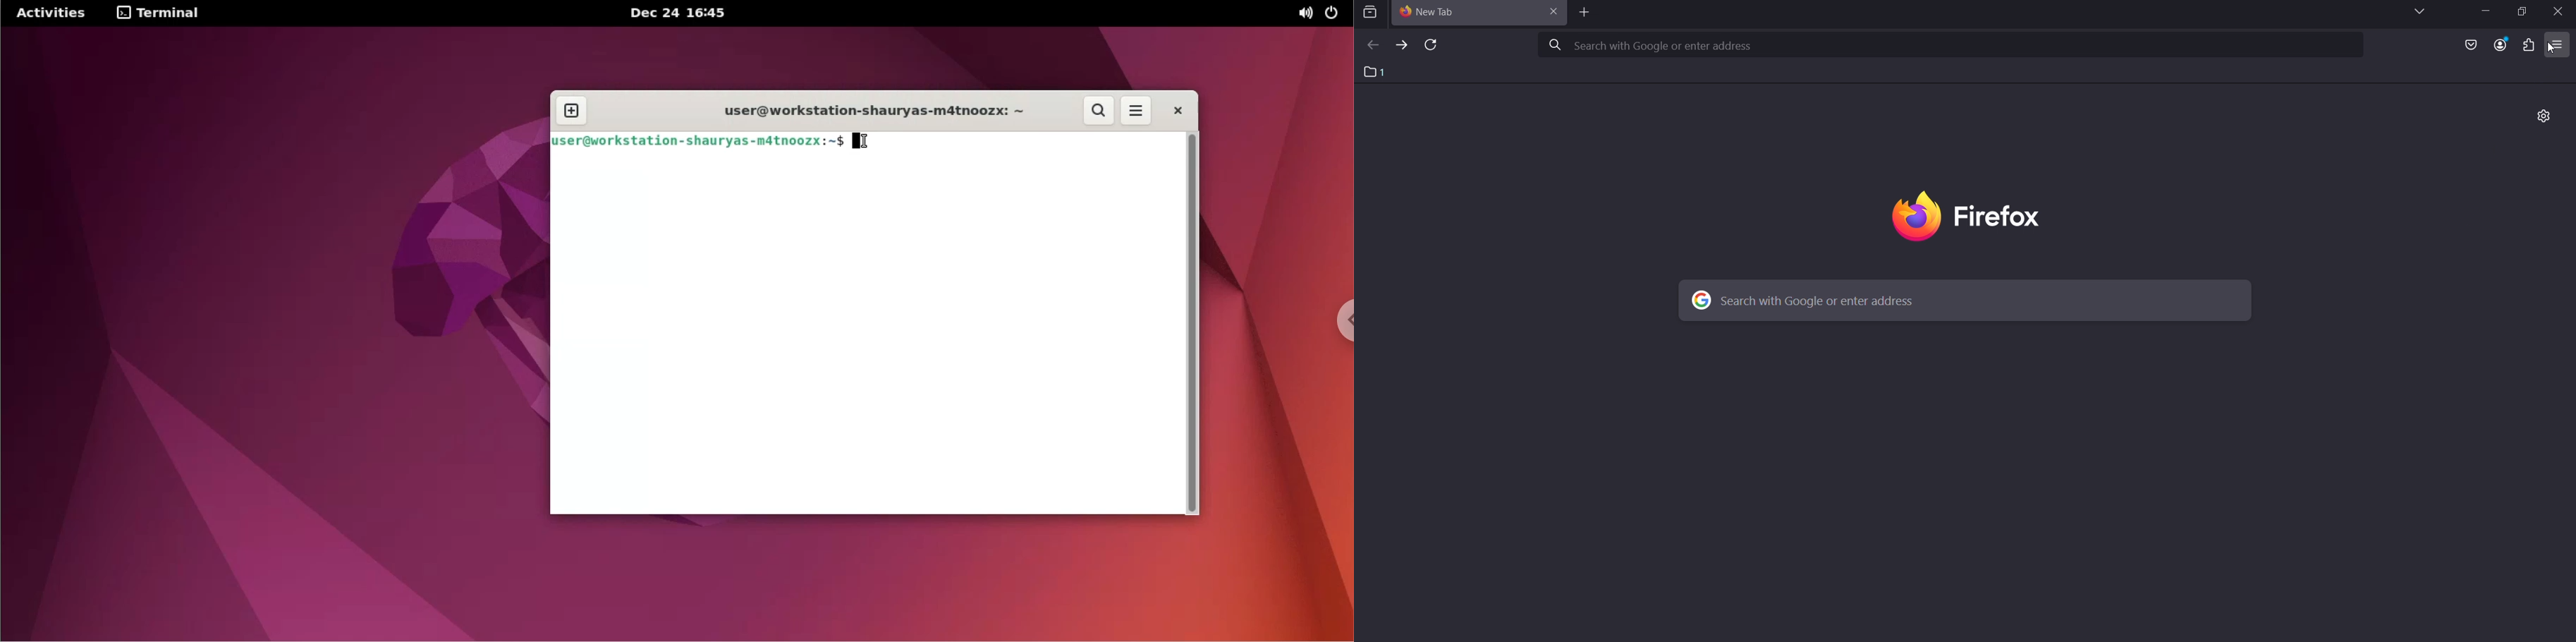 The height and width of the screenshot is (644, 2576). Describe the element at coordinates (2471, 45) in the screenshot. I see `save as pocket` at that location.